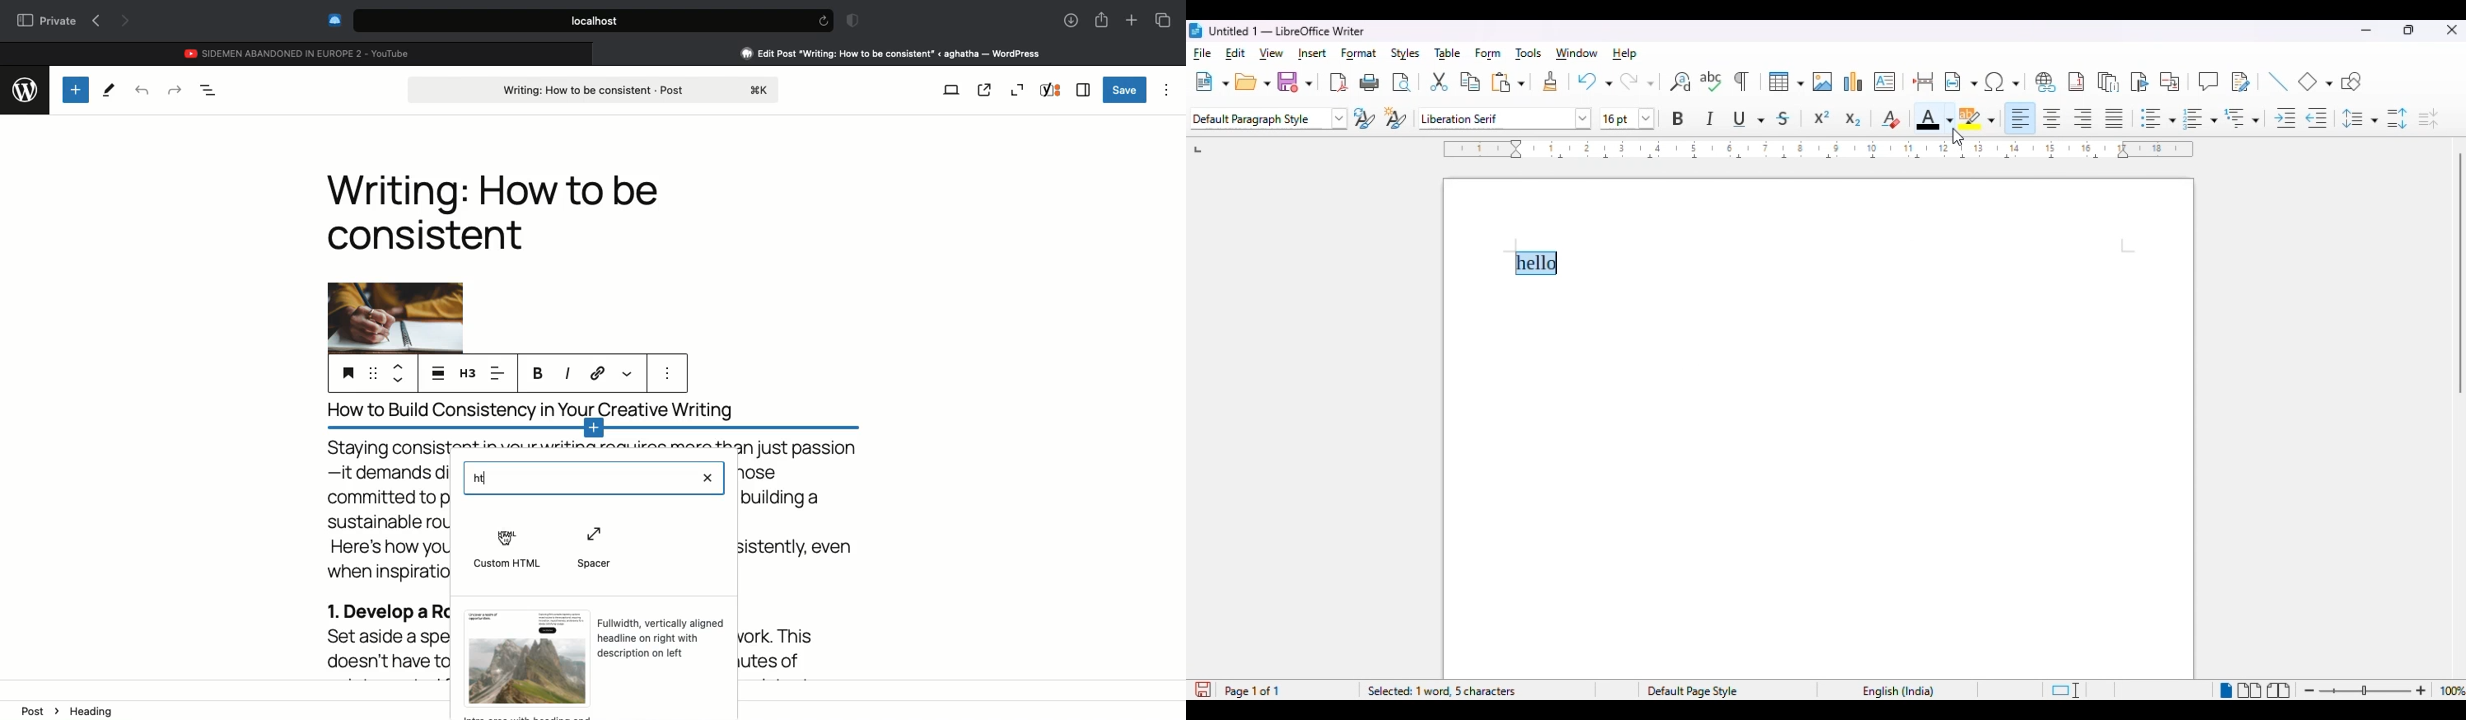 The height and width of the screenshot is (728, 2492). Describe the element at coordinates (1712, 81) in the screenshot. I see `check spelling` at that location.